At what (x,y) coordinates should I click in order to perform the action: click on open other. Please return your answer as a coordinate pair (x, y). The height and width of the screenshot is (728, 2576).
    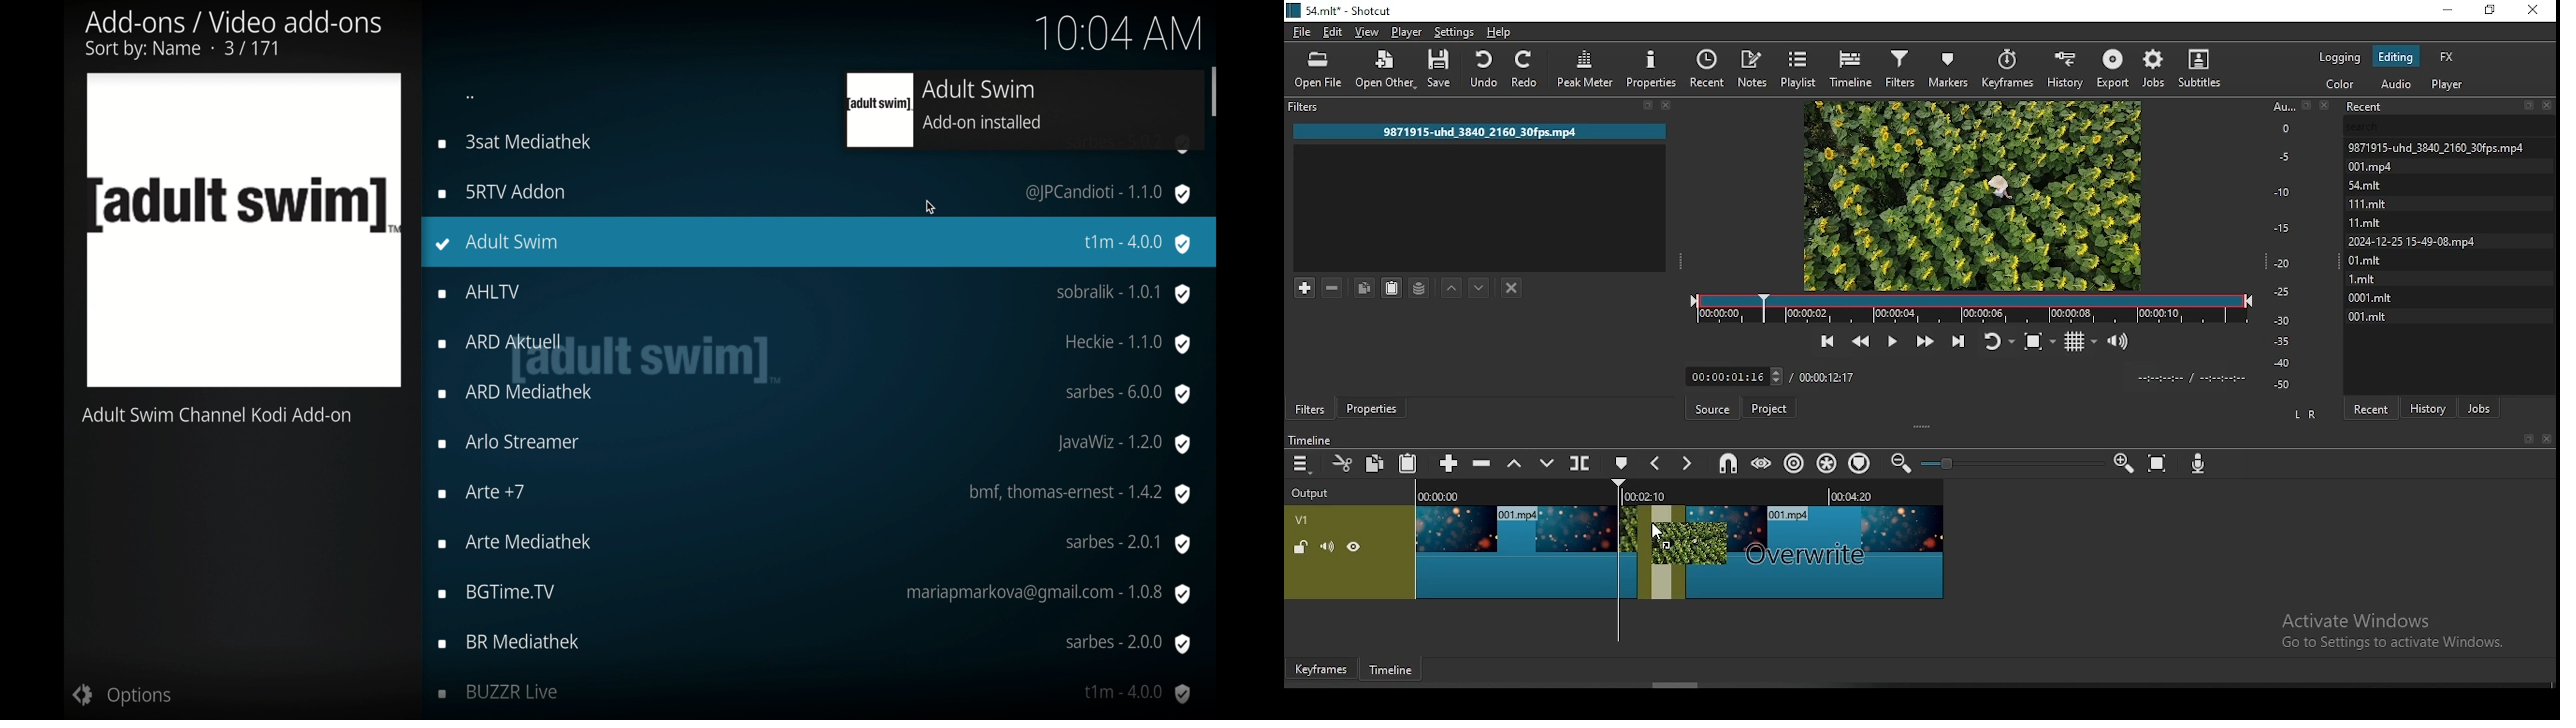
    Looking at the image, I should click on (1387, 72).